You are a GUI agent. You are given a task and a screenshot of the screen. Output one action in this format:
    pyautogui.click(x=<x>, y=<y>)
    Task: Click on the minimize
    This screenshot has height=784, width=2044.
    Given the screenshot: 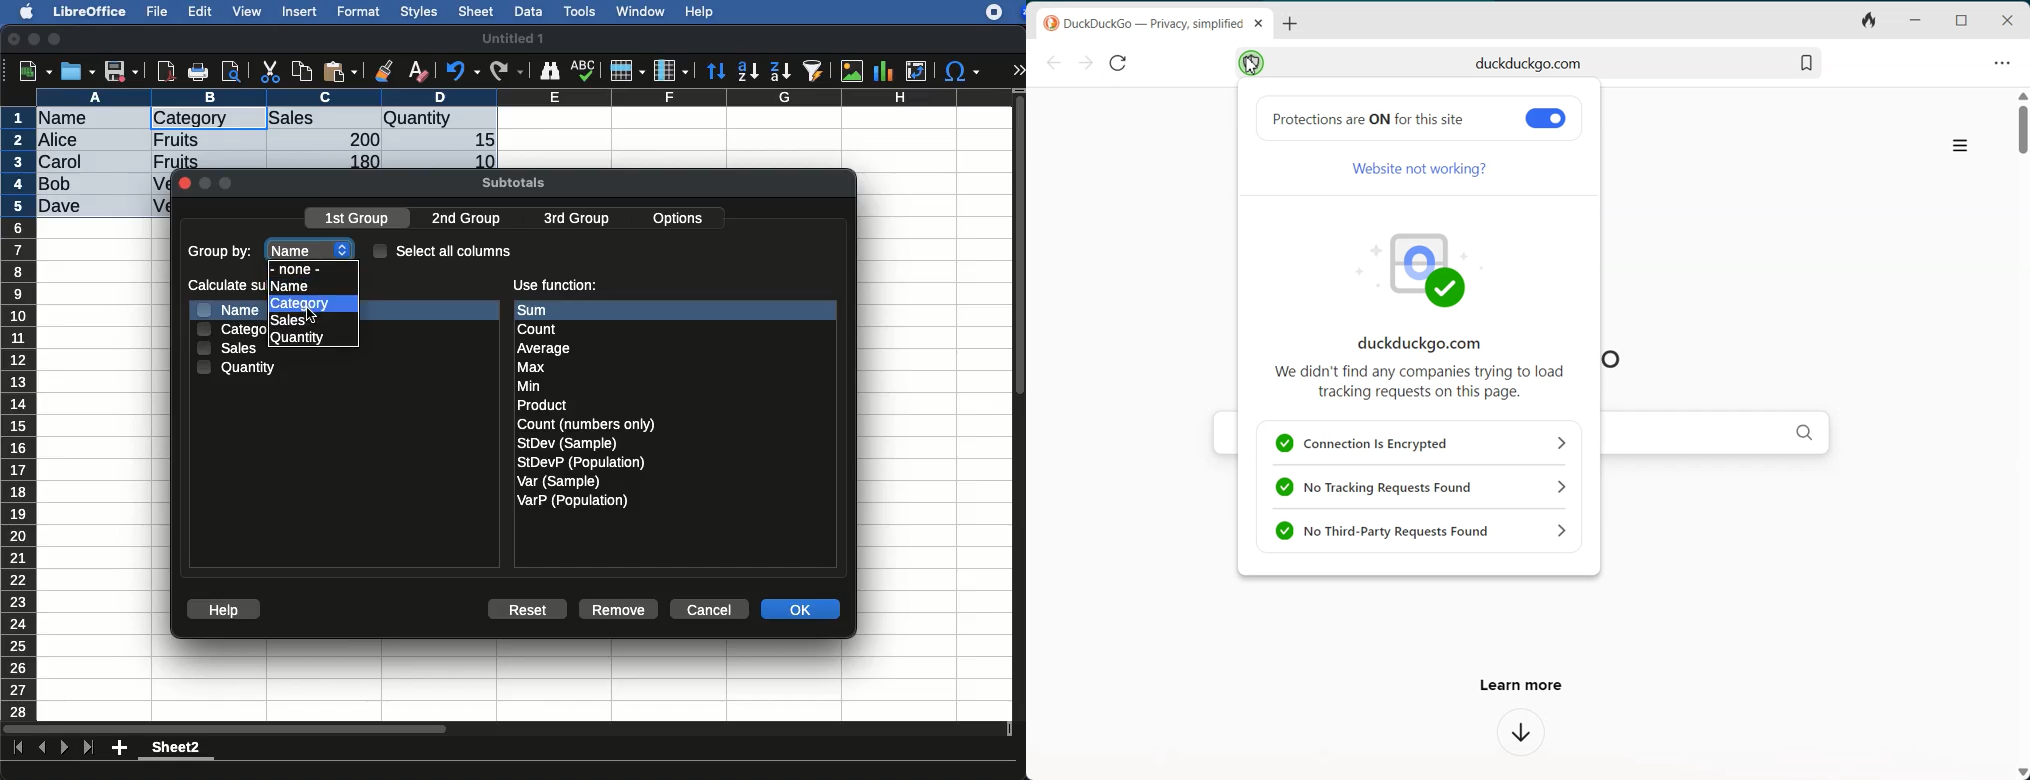 What is the action you would take?
    pyautogui.click(x=35, y=39)
    